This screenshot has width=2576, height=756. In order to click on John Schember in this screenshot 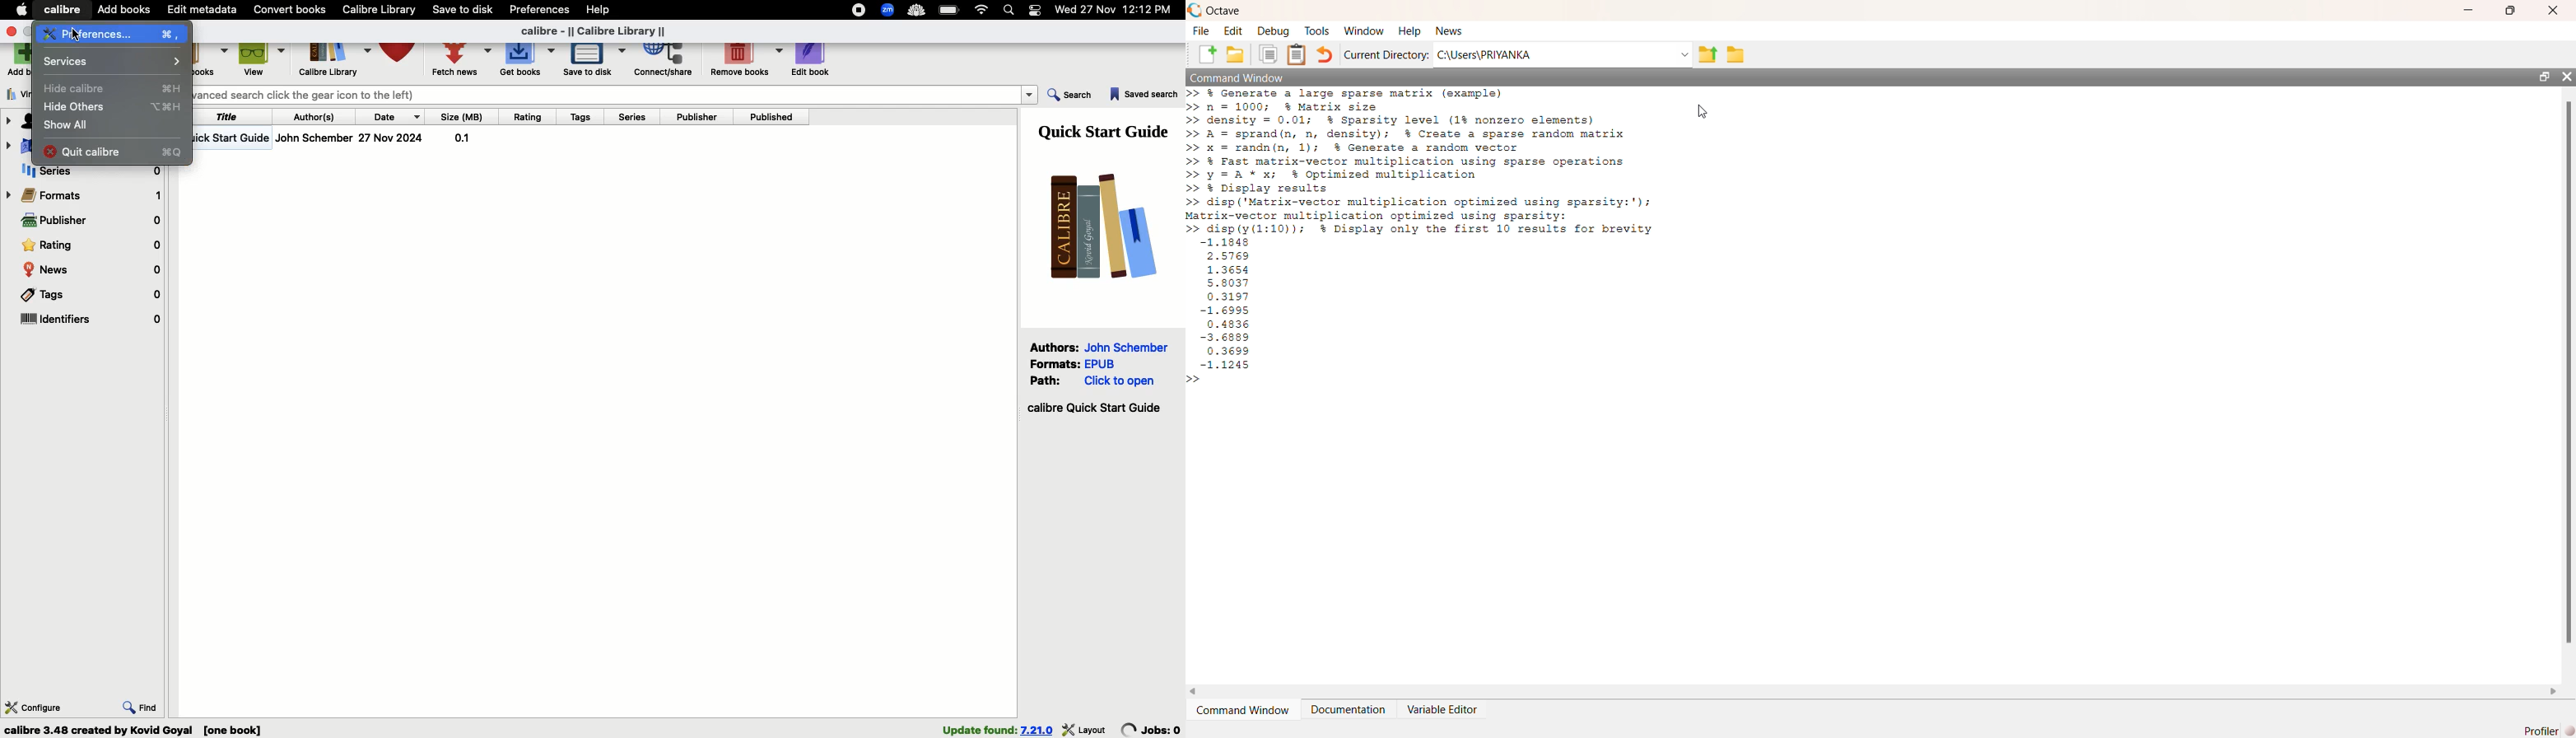, I will do `click(1129, 346)`.